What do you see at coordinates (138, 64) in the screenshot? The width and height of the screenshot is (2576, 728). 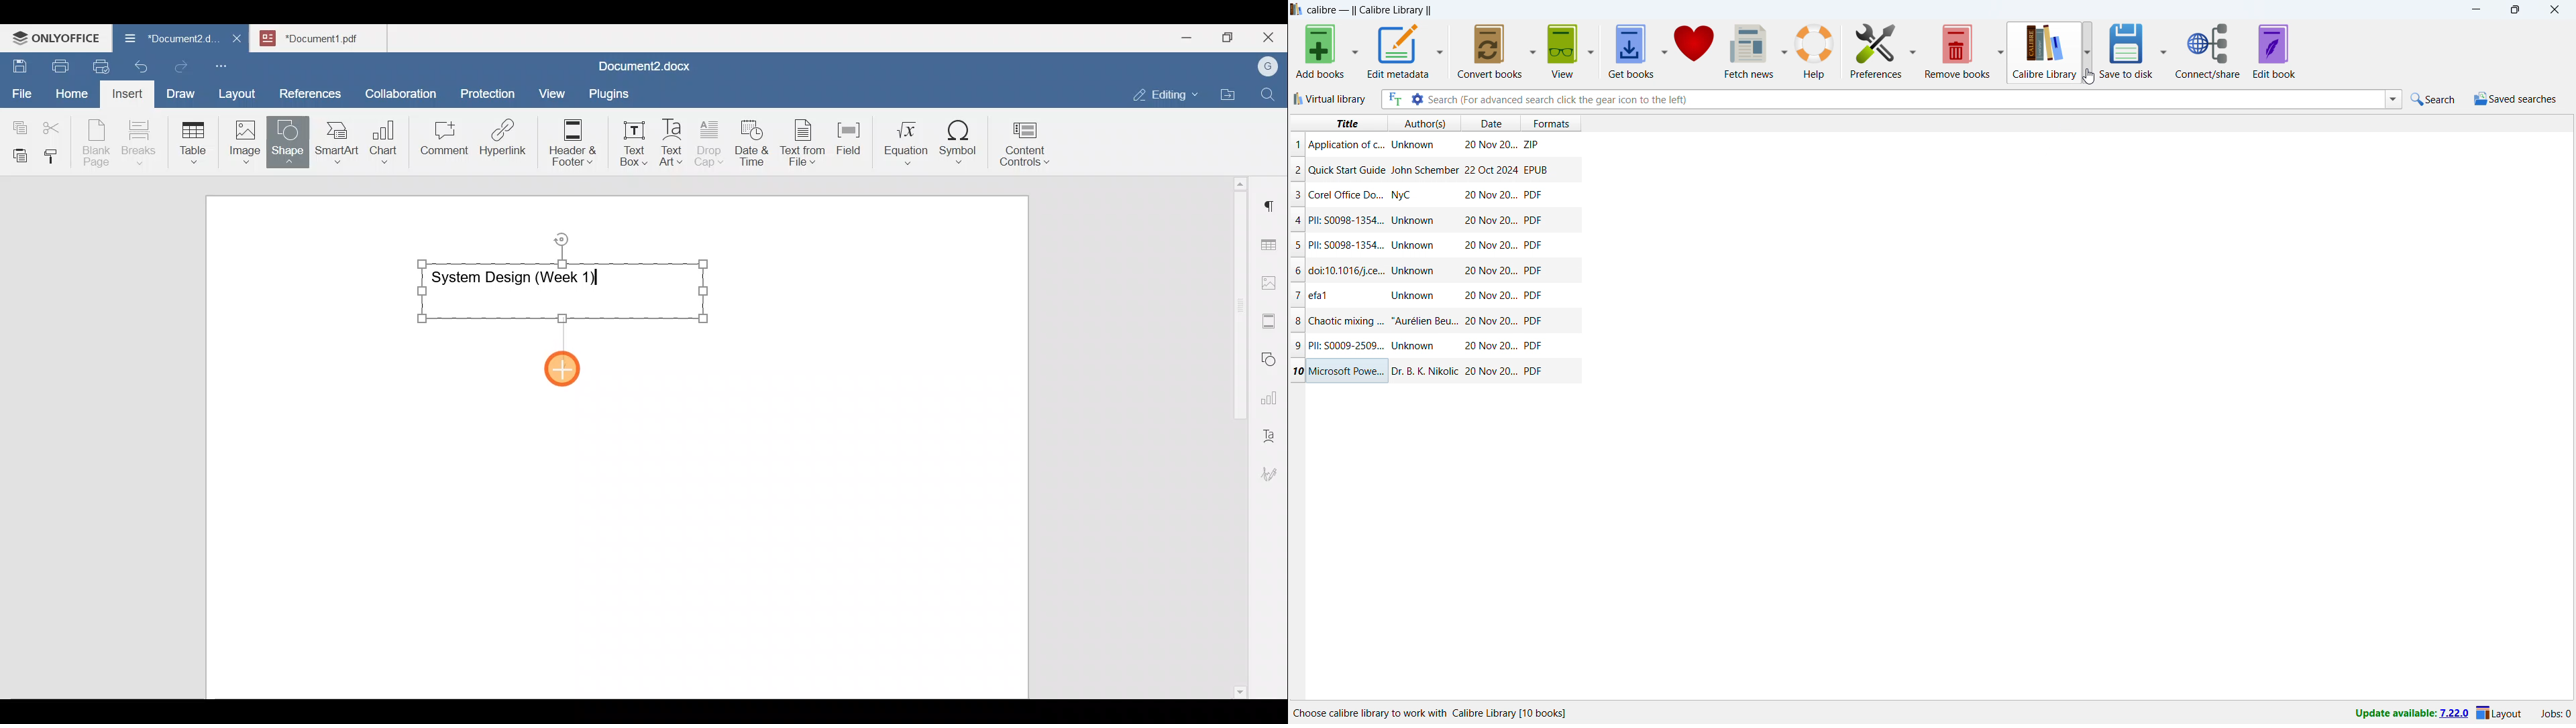 I see `Undo` at bounding box center [138, 64].